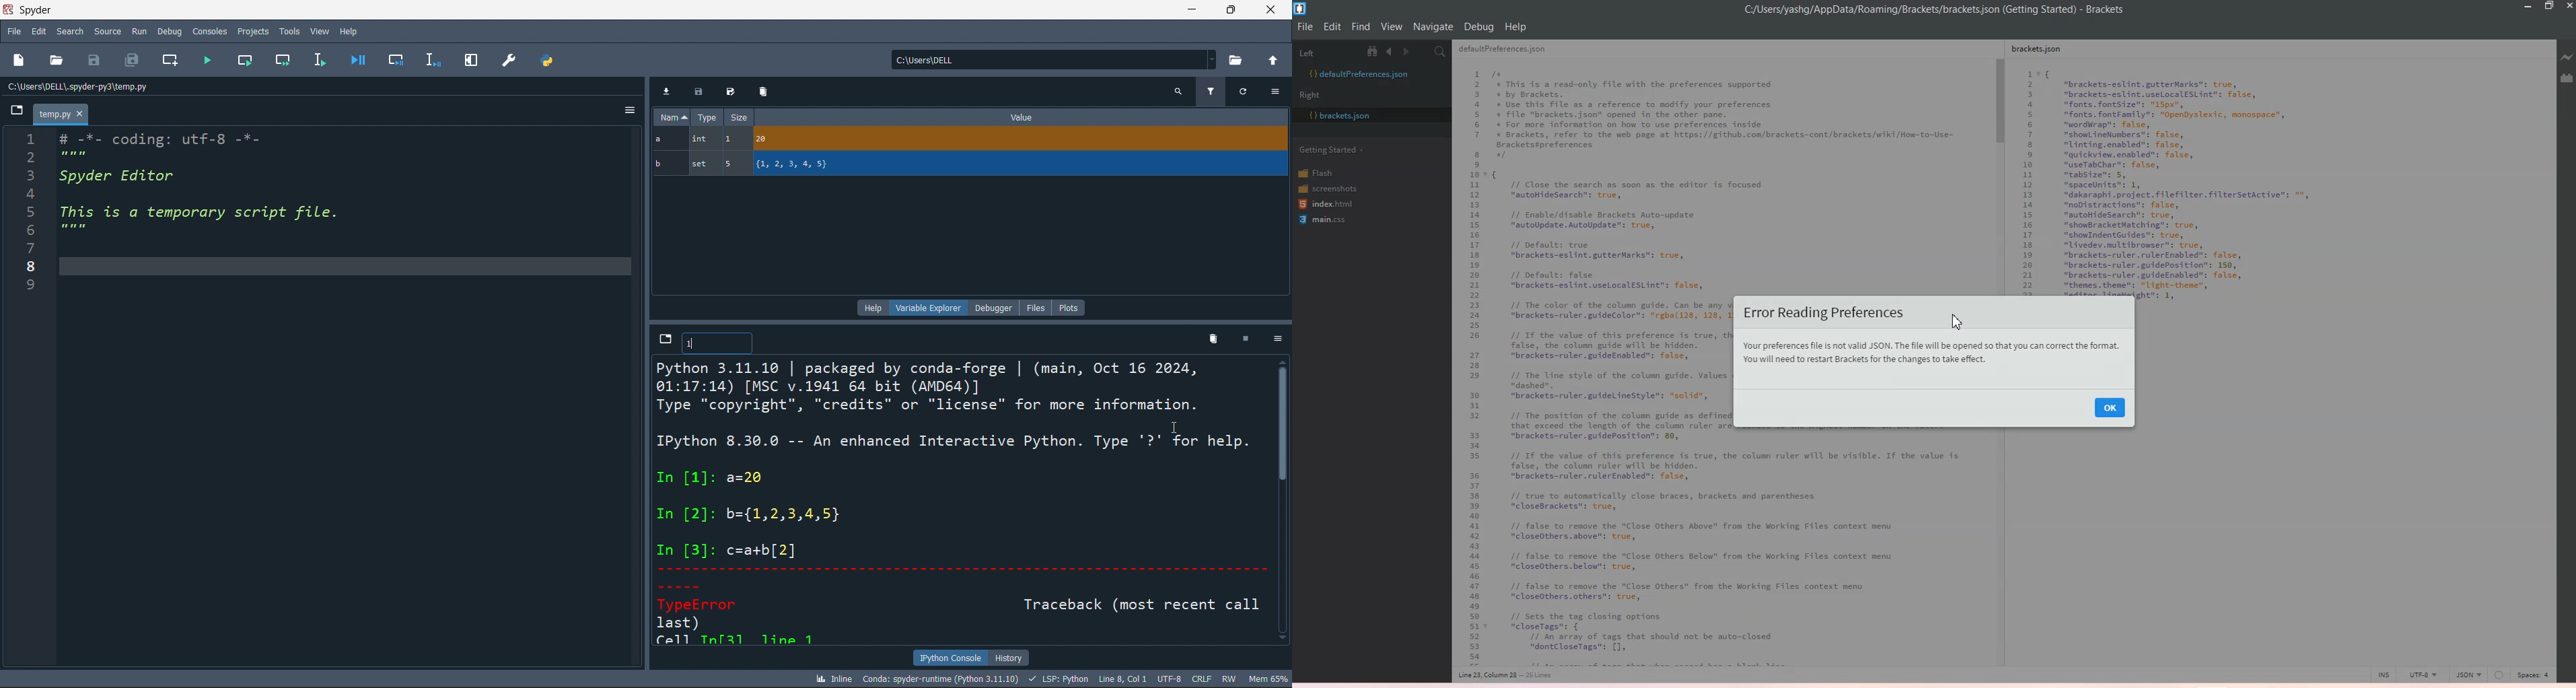 The image size is (2576, 700). I want to click on UTF-8, so click(1171, 680).